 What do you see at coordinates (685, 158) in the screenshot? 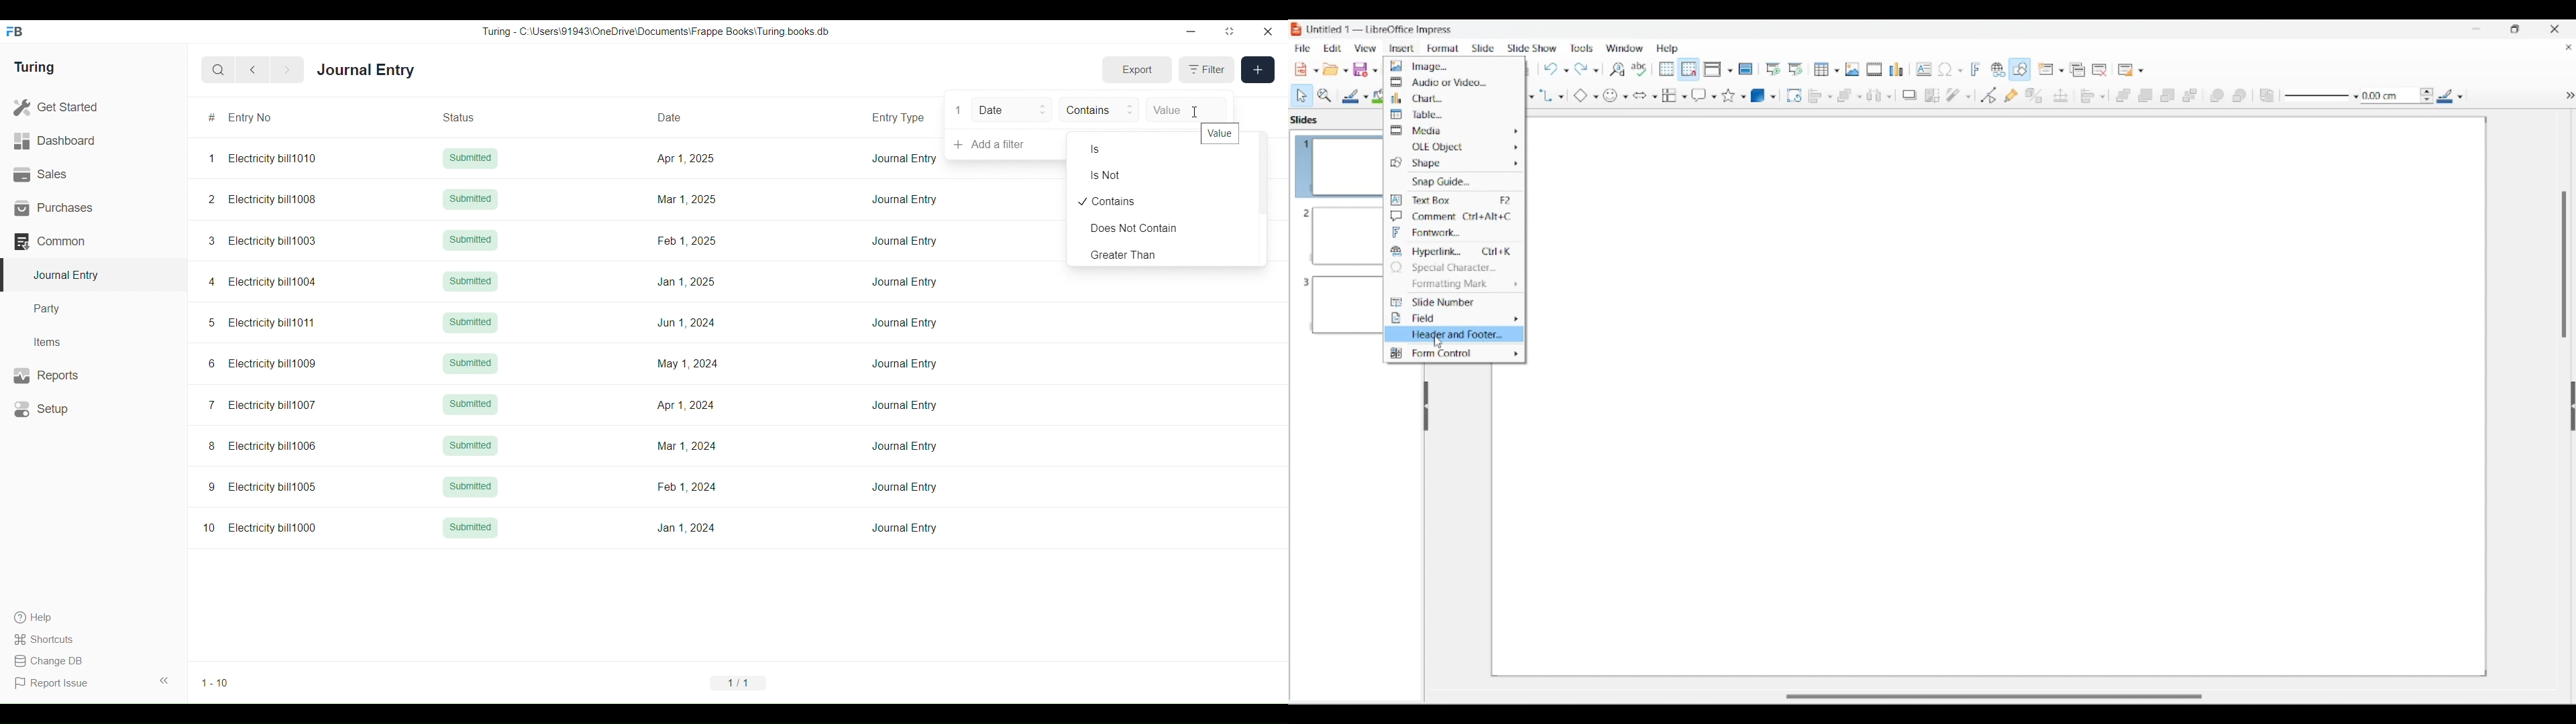
I see `Apr 1, 2025` at bounding box center [685, 158].